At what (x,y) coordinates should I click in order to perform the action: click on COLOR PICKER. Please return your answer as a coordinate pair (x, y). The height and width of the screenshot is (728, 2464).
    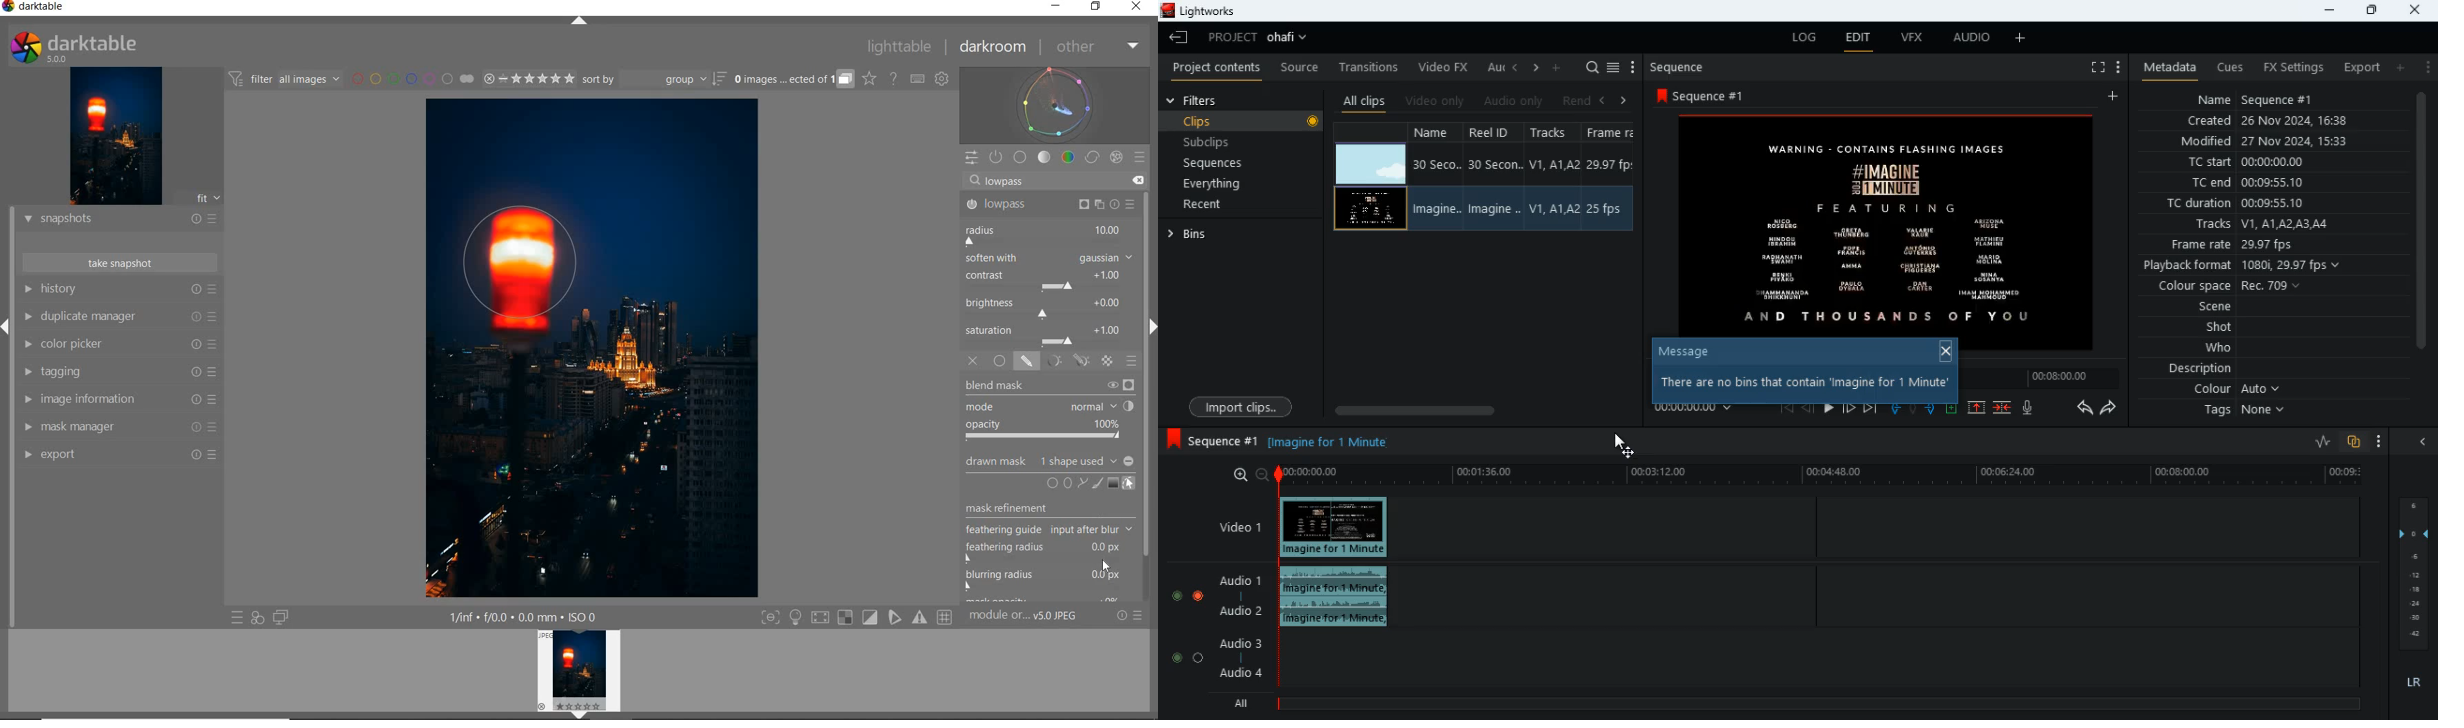
    Looking at the image, I should click on (121, 345).